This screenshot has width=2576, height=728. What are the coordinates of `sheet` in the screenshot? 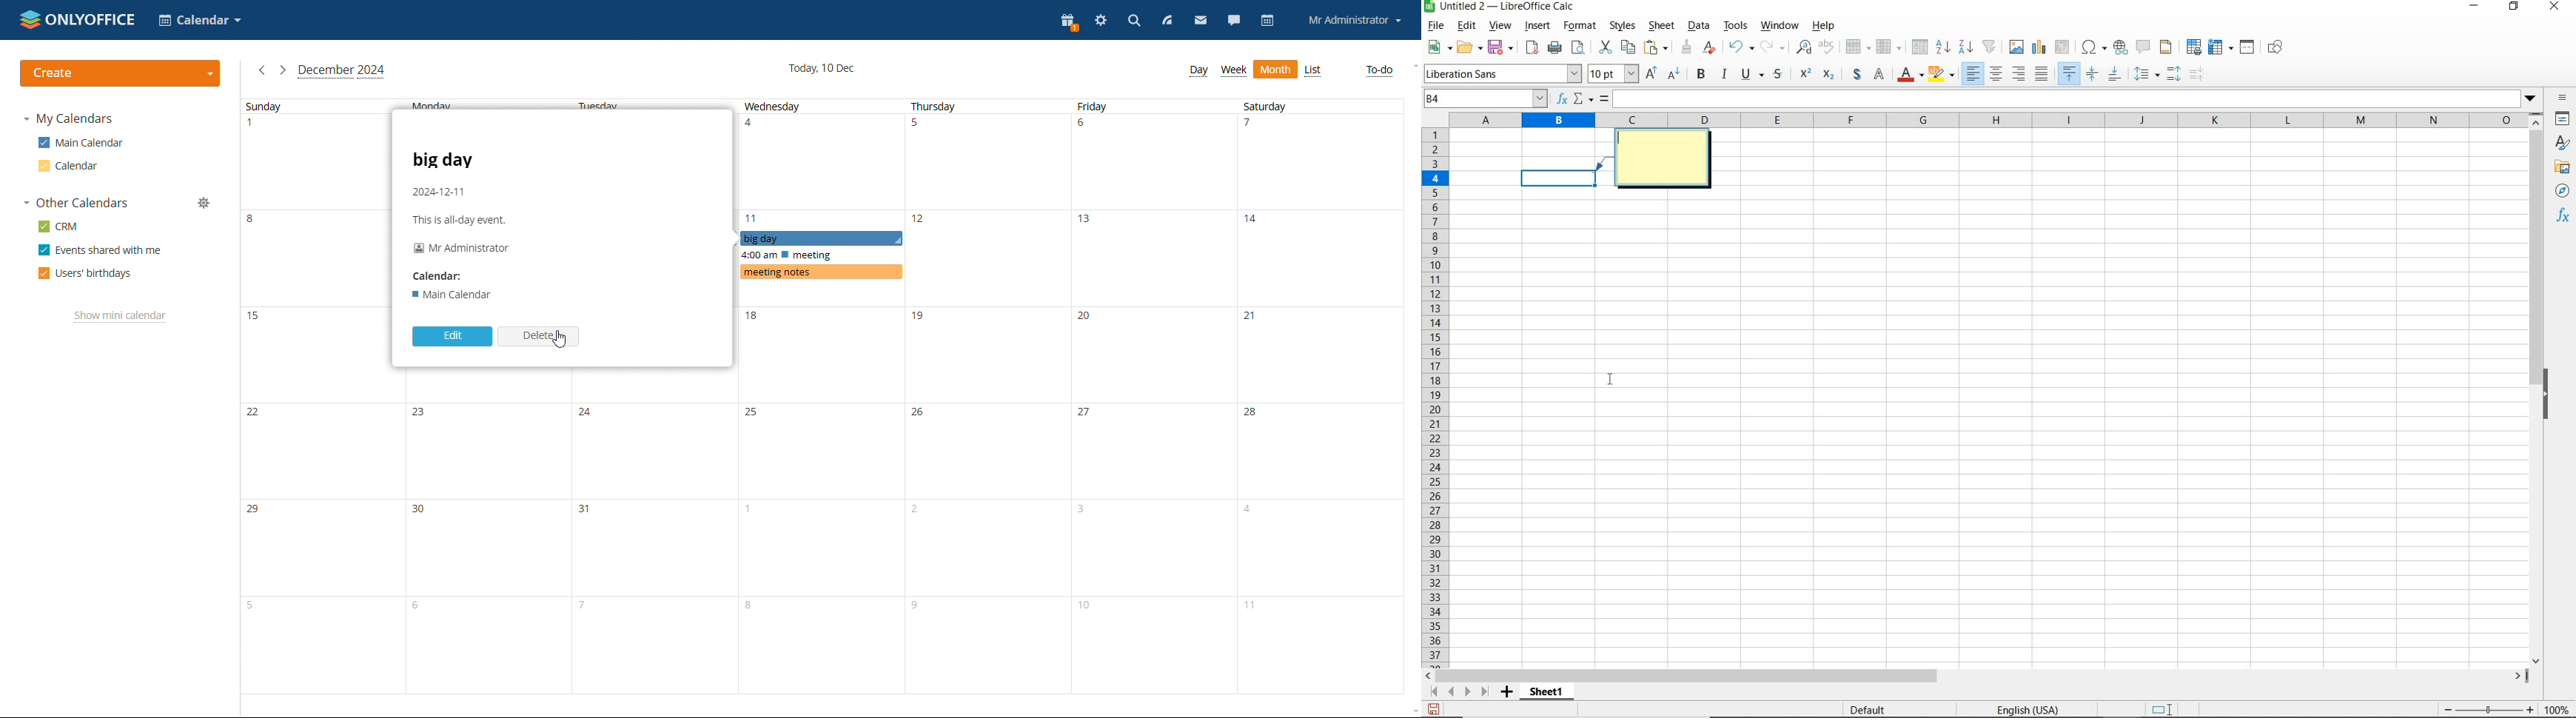 It's located at (1663, 26).